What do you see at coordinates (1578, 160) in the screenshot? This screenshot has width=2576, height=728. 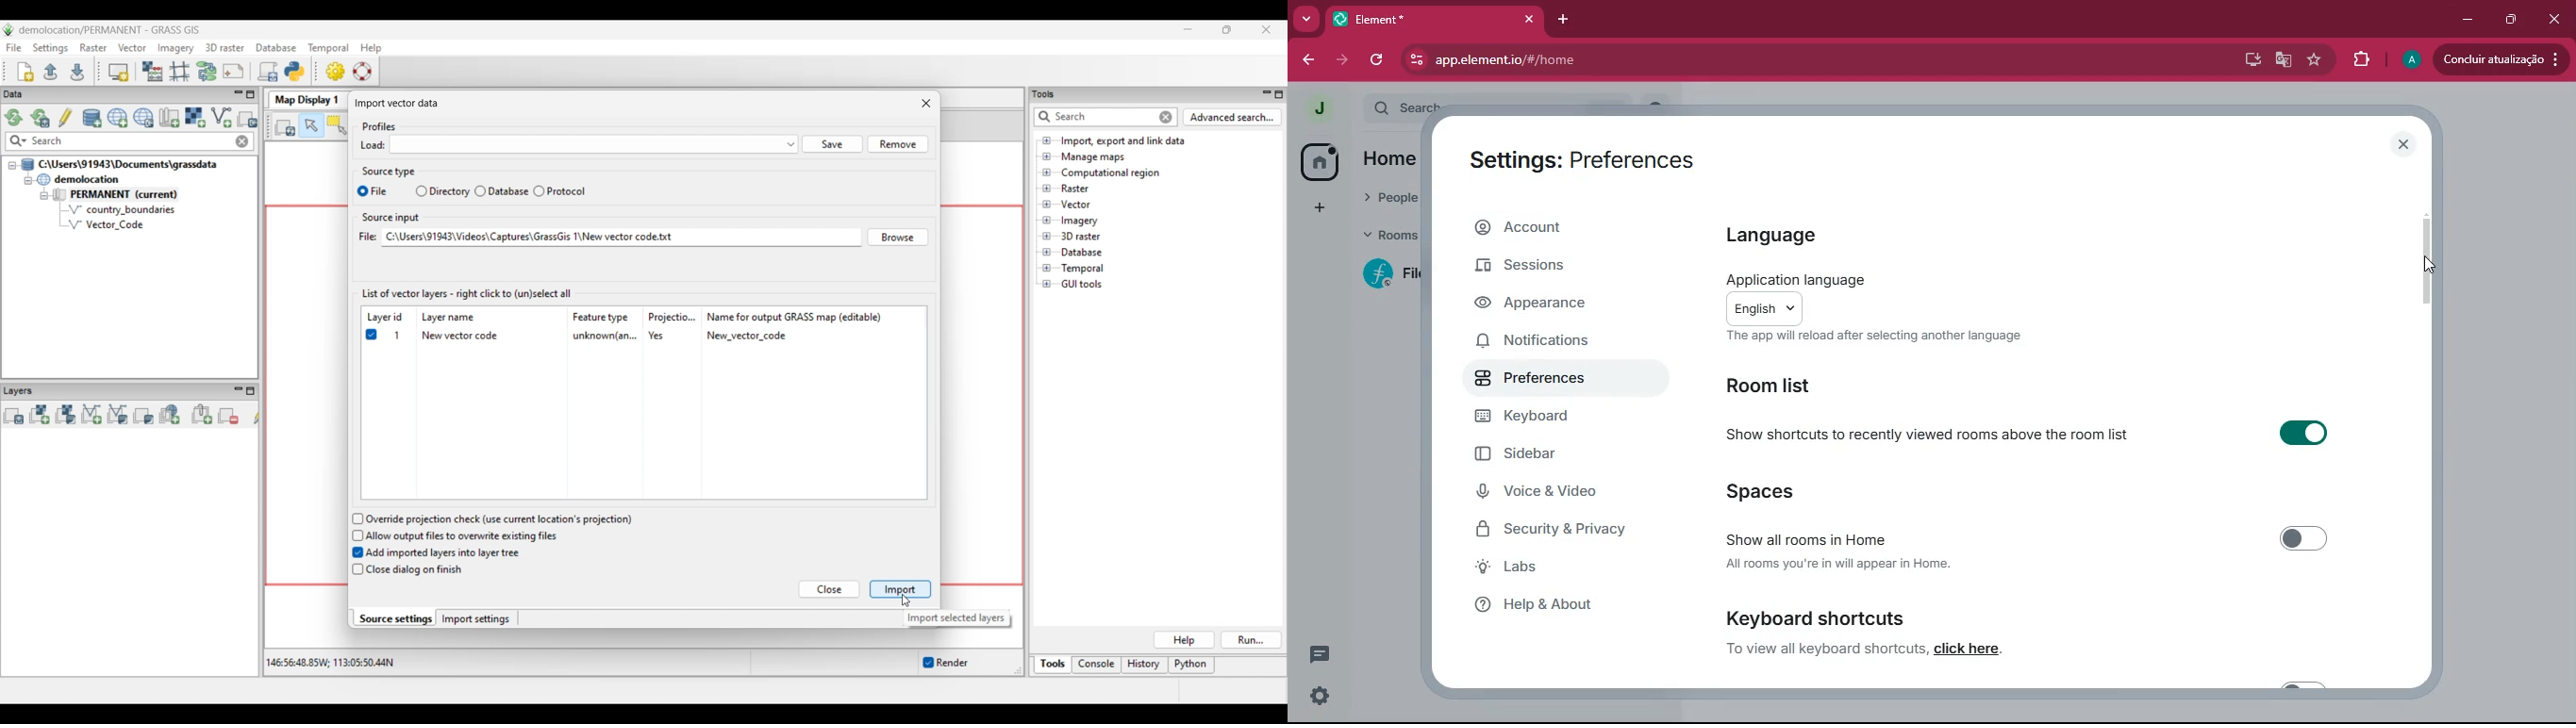 I see `Settings: Preferences` at bounding box center [1578, 160].